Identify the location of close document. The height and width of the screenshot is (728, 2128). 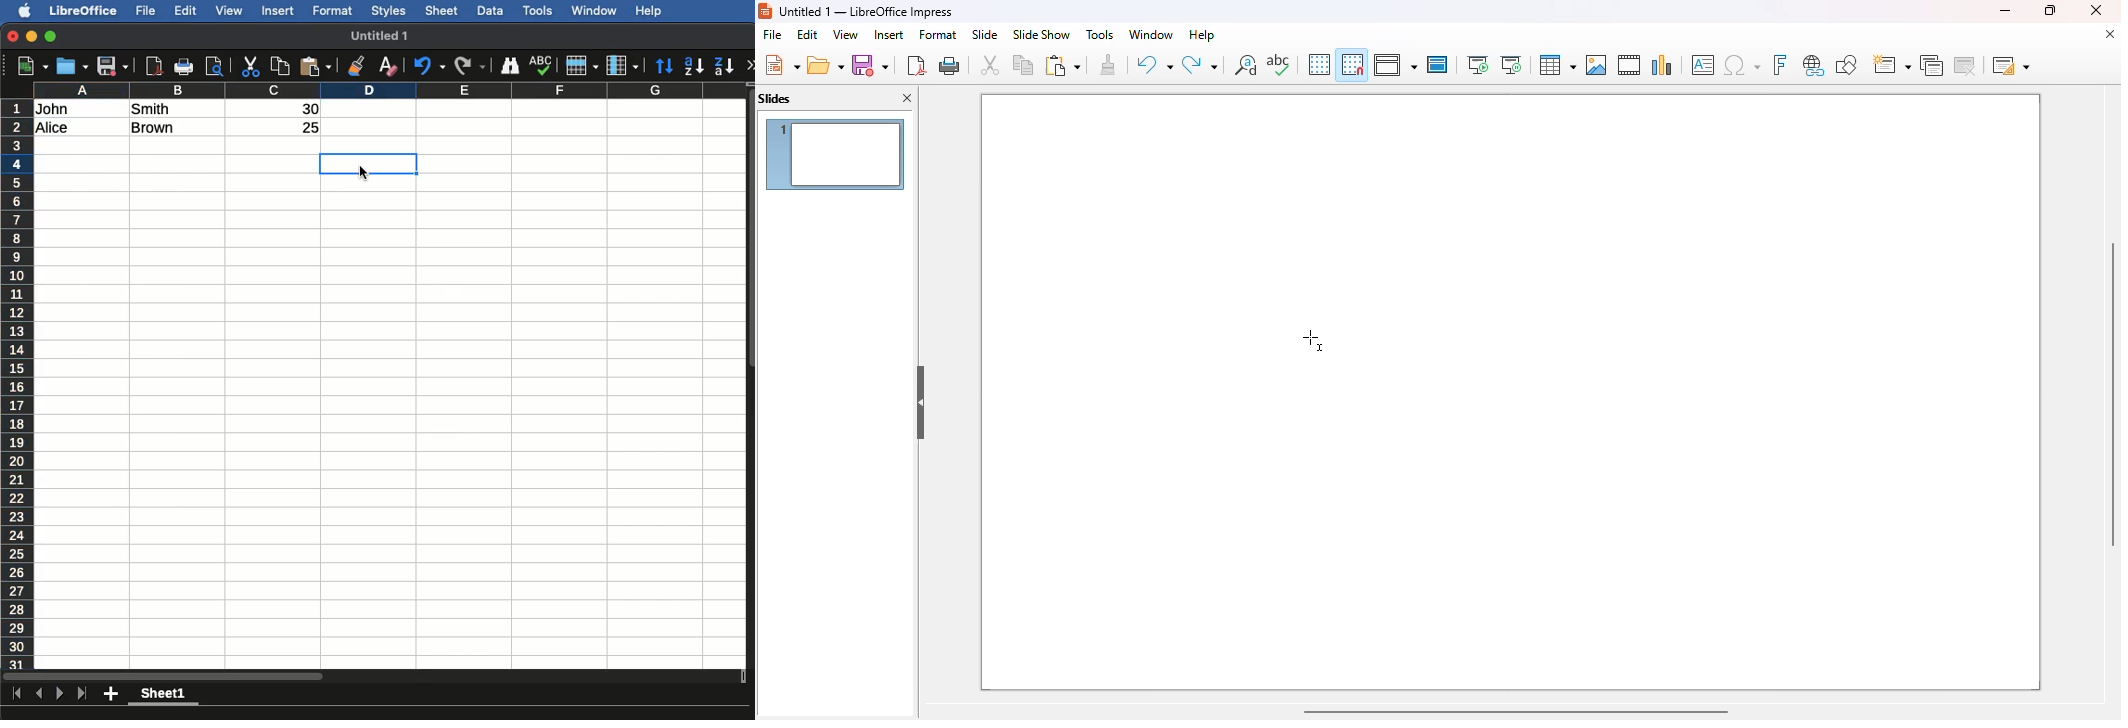
(2109, 34).